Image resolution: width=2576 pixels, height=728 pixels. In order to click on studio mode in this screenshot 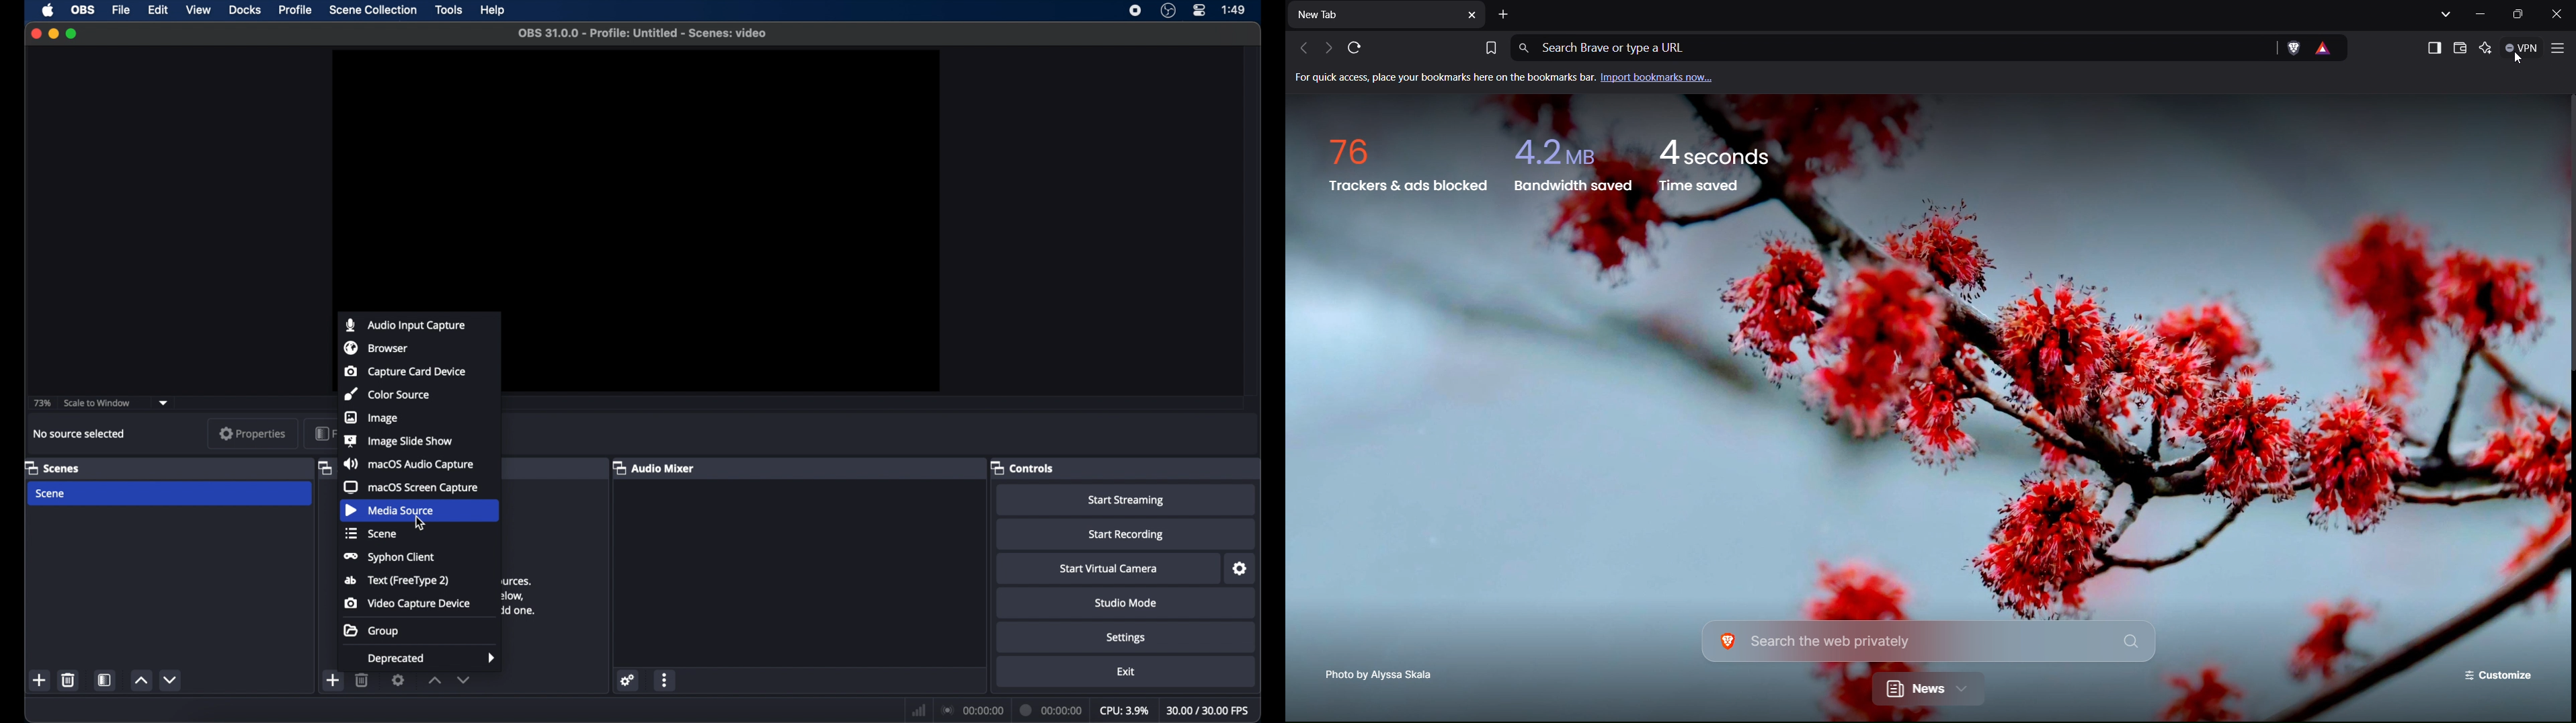, I will do `click(1128, 603)`.